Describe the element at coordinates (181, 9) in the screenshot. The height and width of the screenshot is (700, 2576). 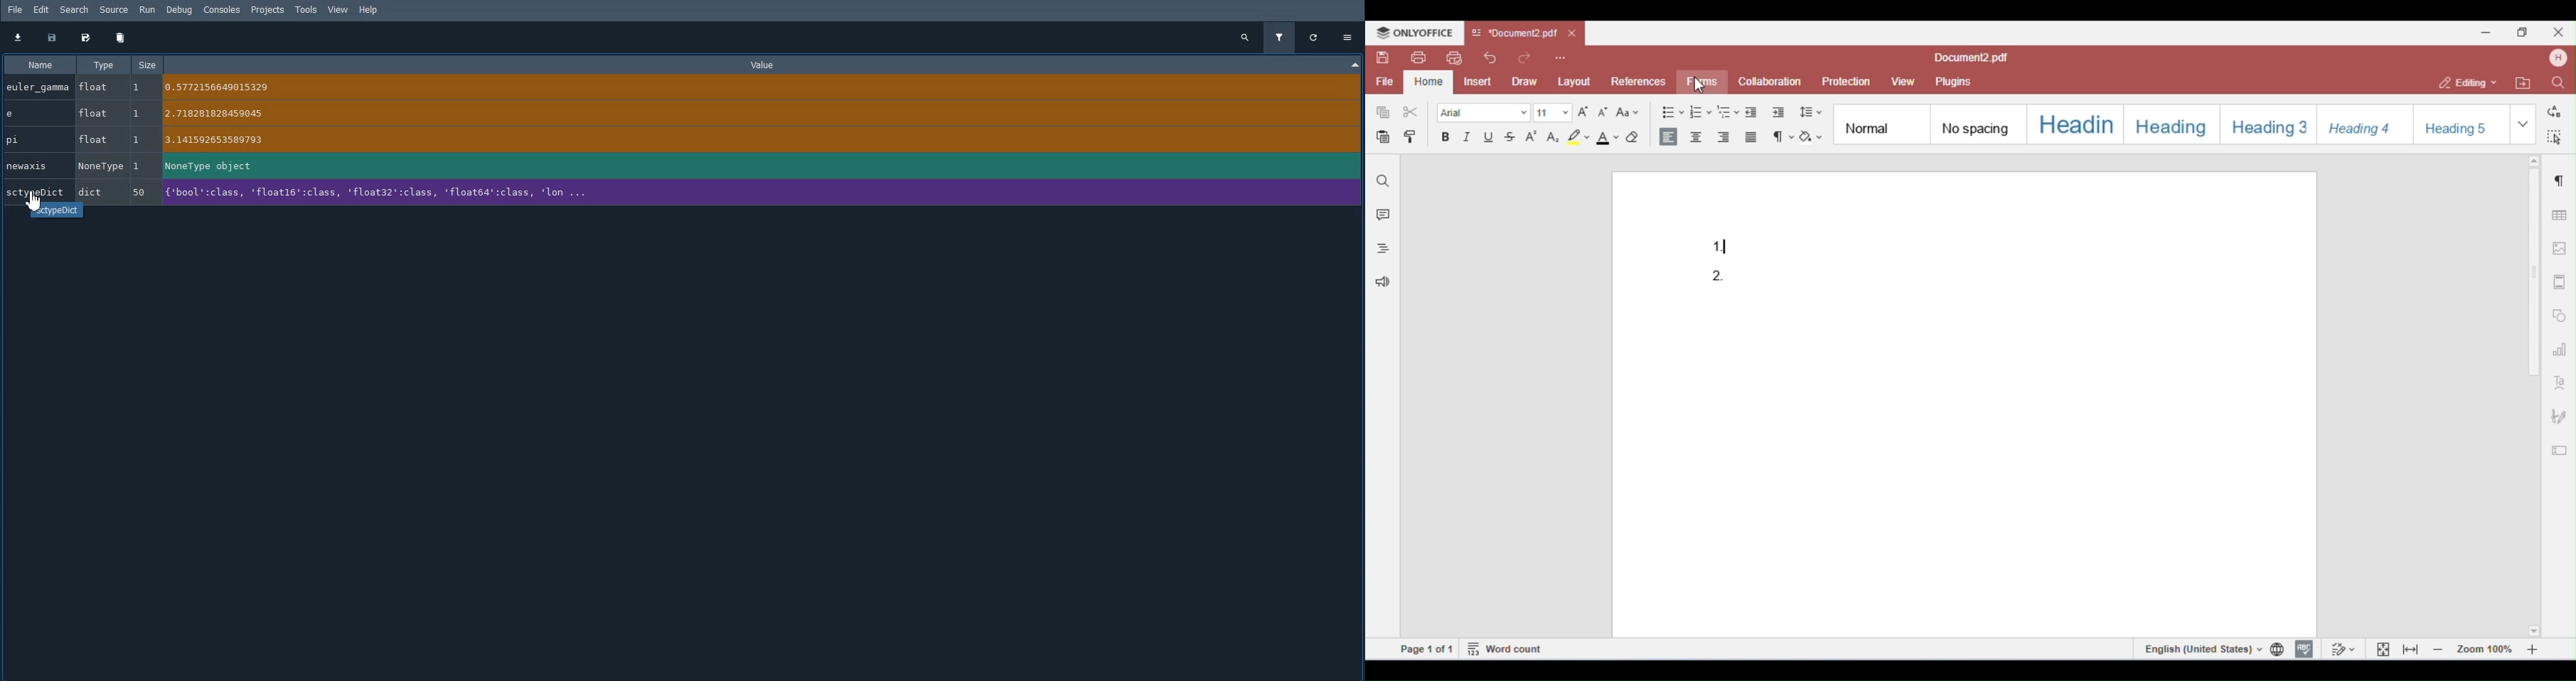
I see `Debug` at that location.